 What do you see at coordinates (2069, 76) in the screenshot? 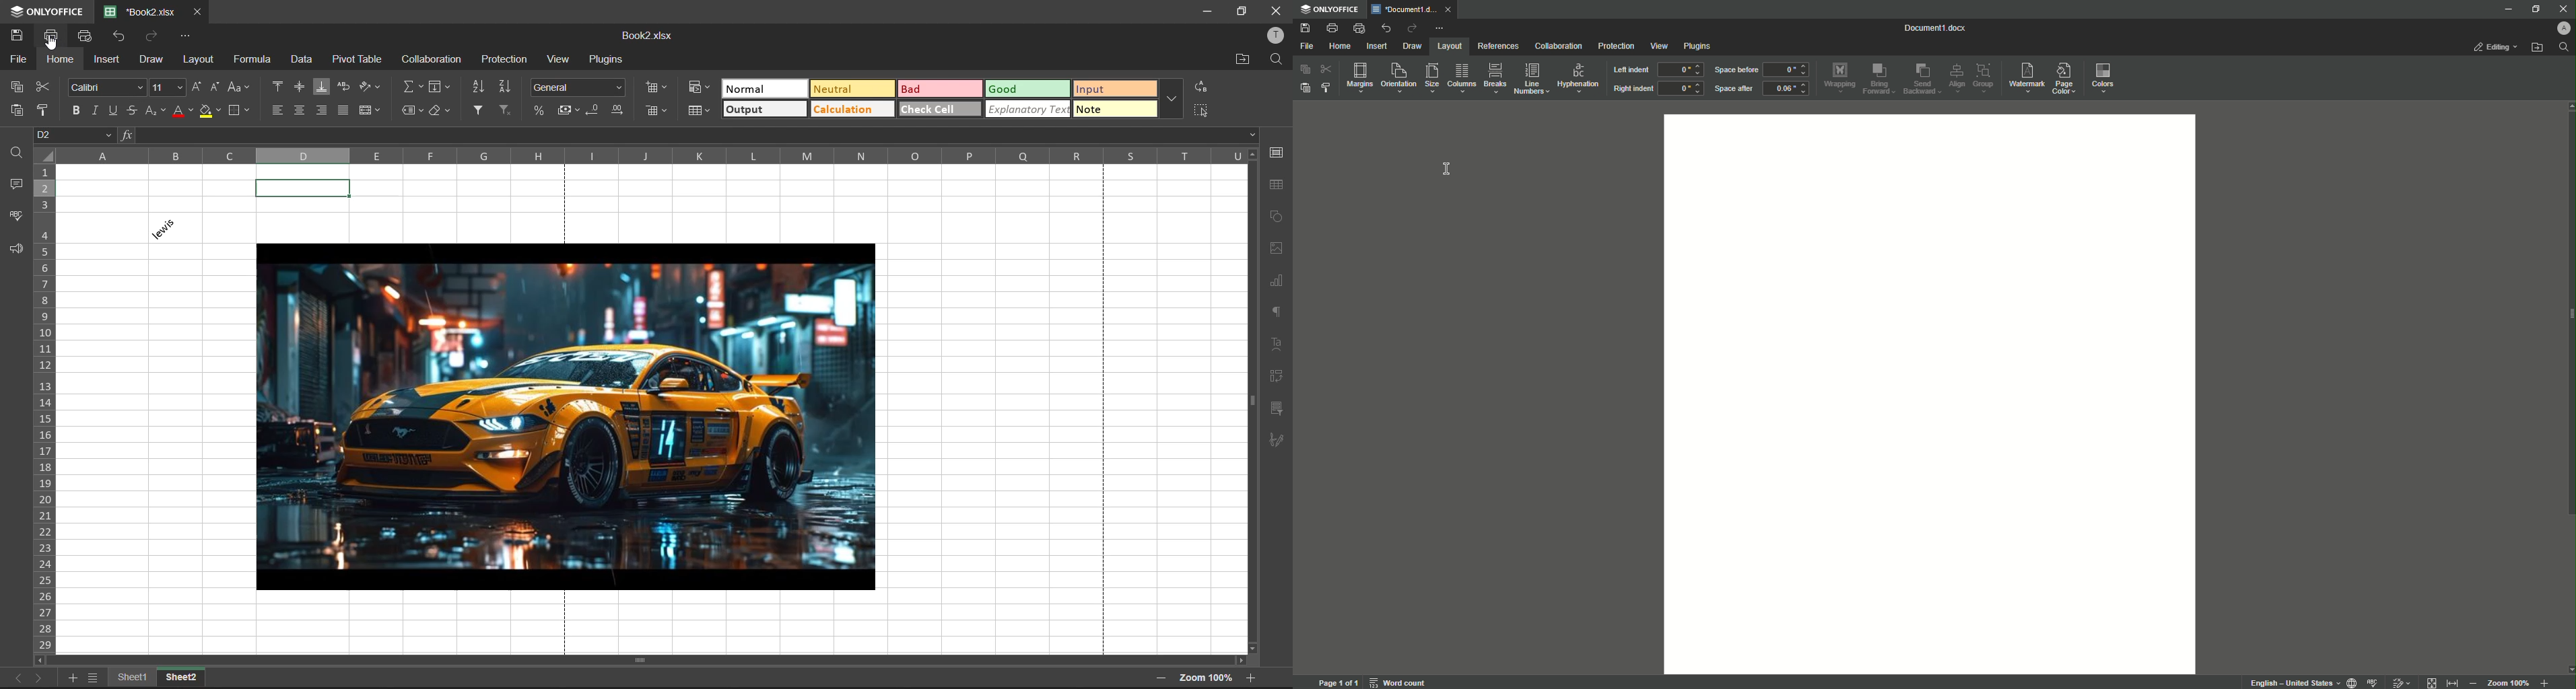
I see `Page Color` at bounding box center [2069, 76].